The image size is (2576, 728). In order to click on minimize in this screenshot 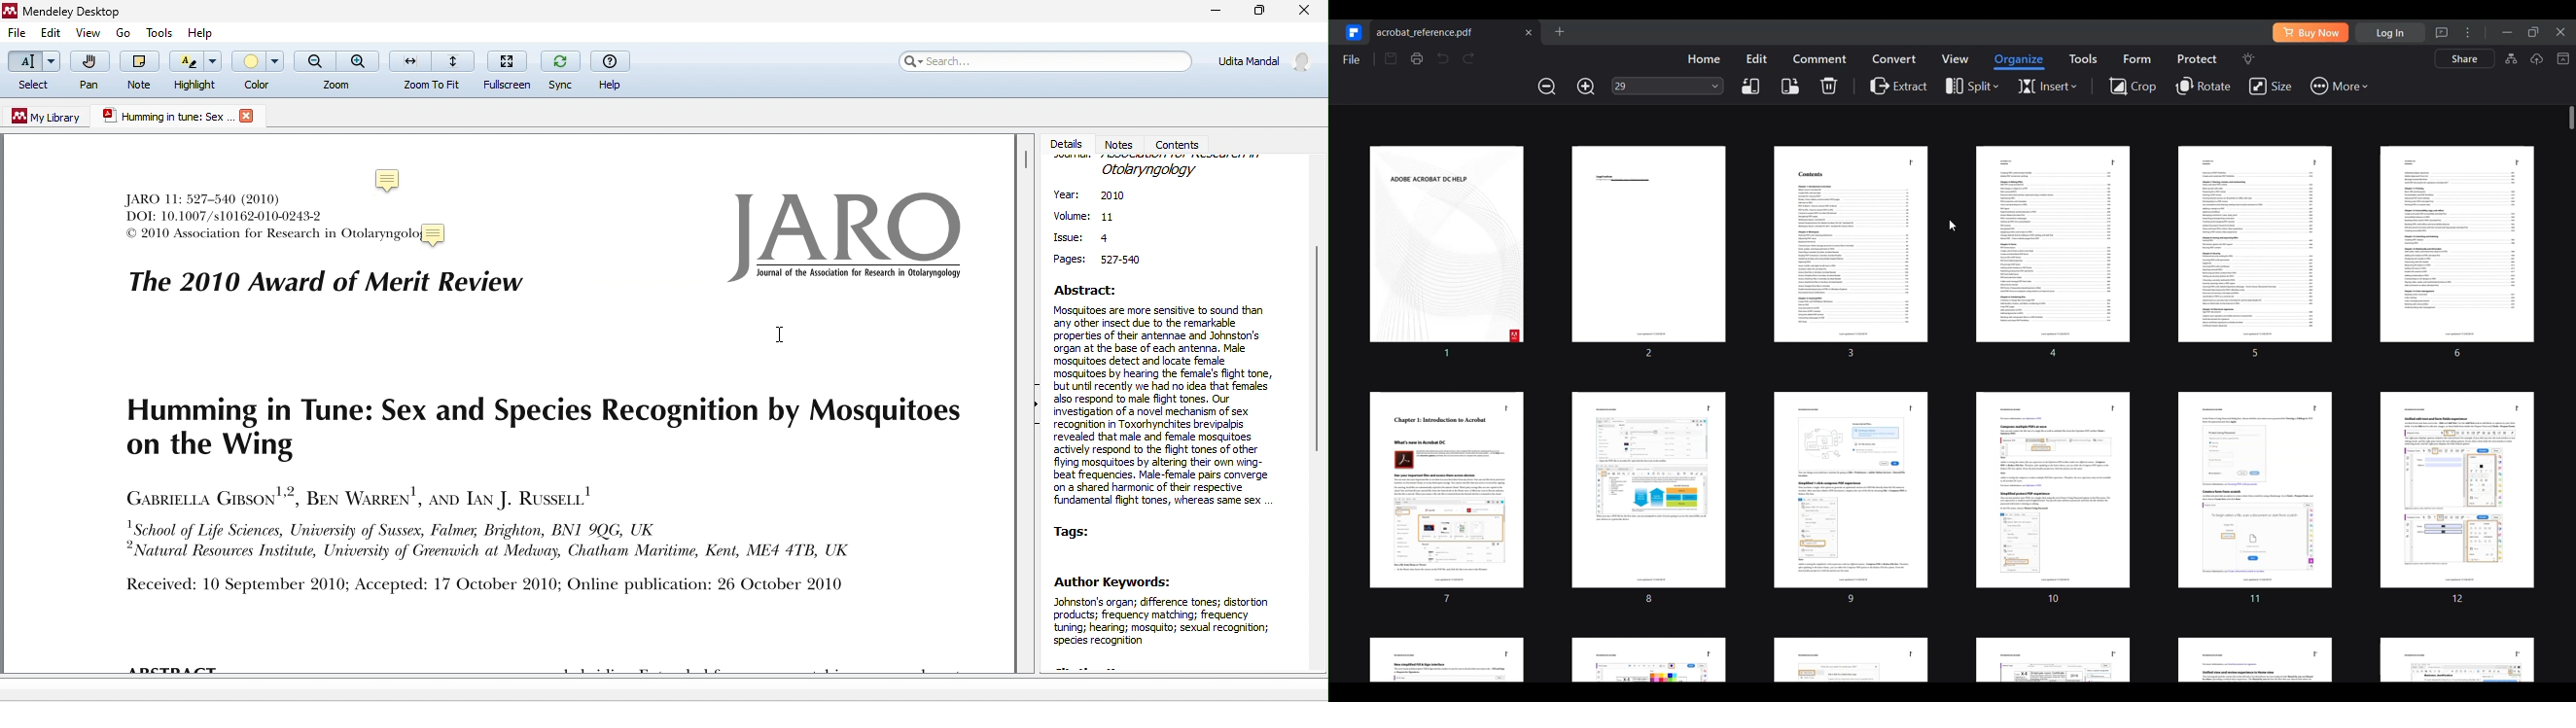, I will do `click(1209, 13)`.